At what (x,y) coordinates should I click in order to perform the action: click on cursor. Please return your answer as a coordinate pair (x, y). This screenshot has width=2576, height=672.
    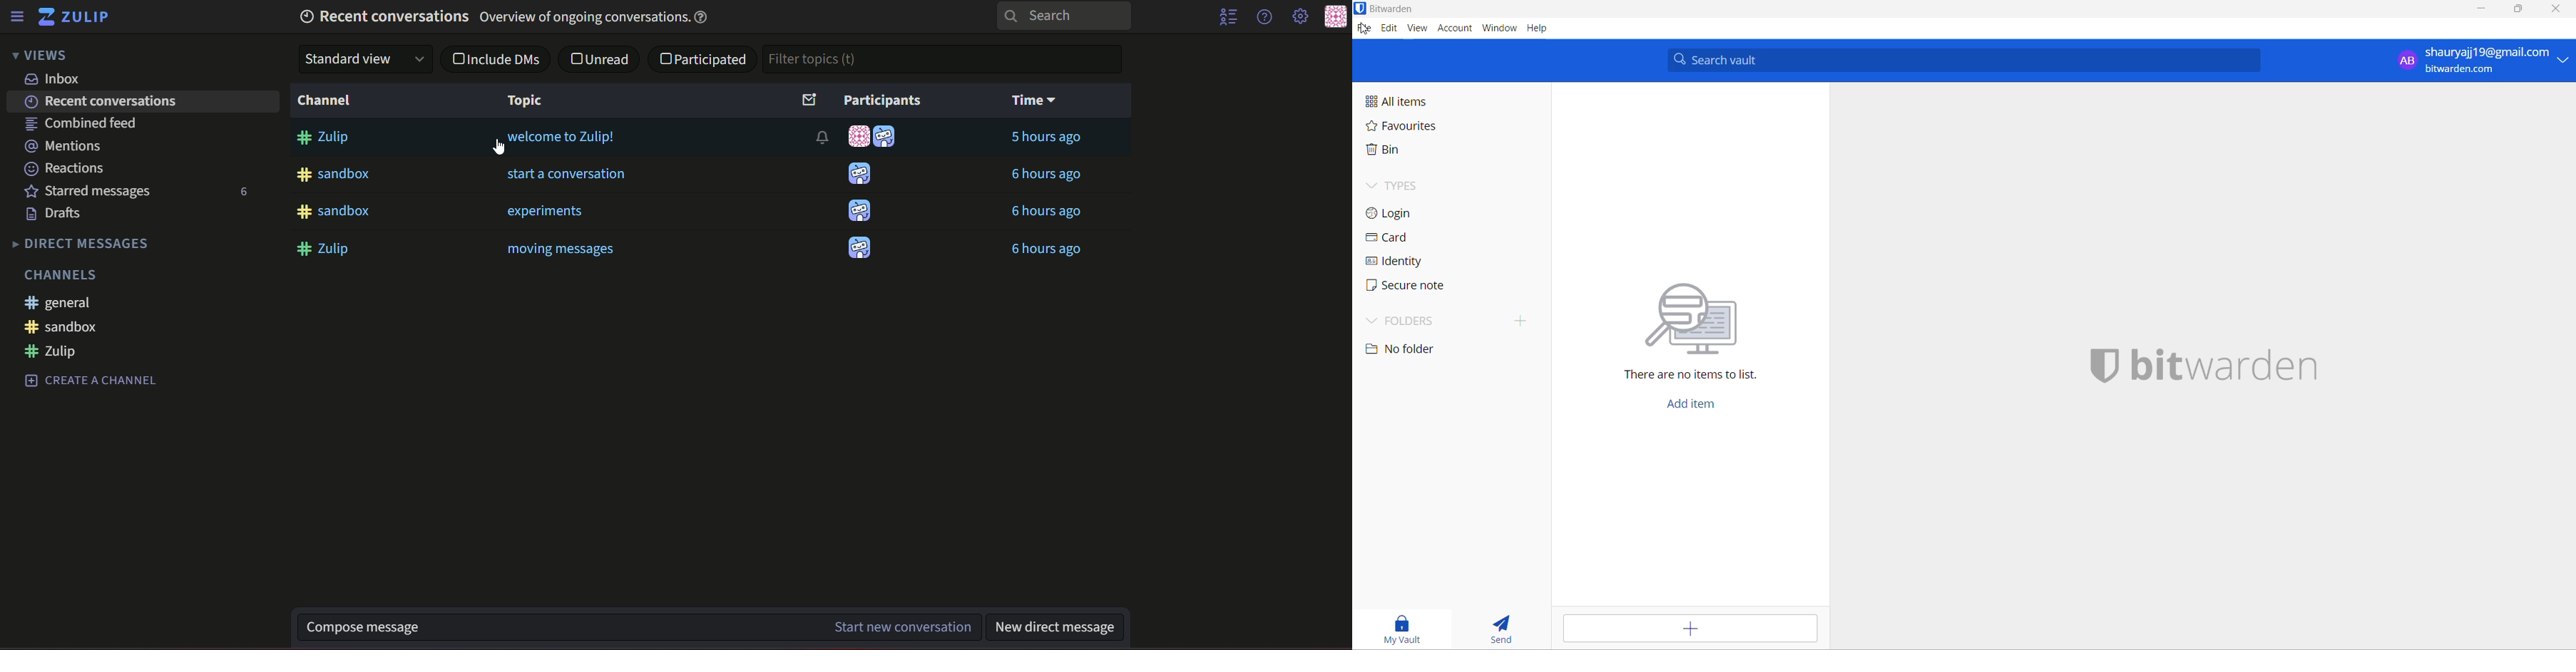
    Looking at the image, I should click on (1364, 30).